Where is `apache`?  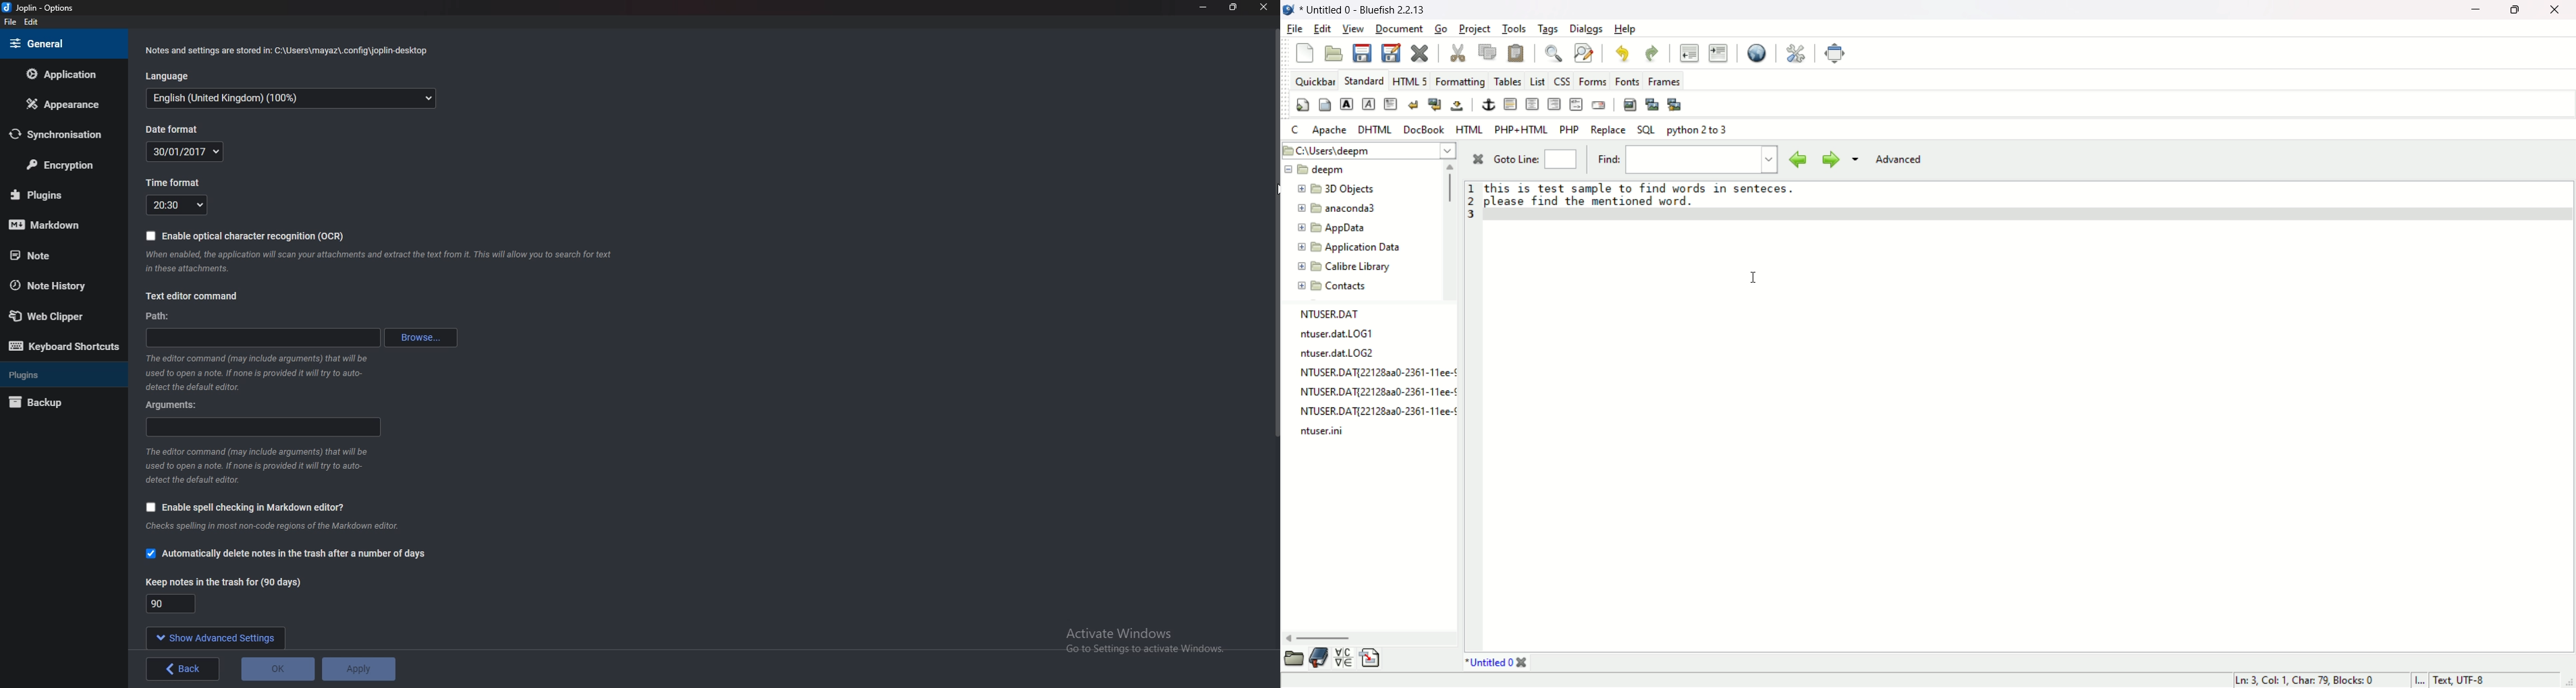
apache is located at coordinates (1330, 130).